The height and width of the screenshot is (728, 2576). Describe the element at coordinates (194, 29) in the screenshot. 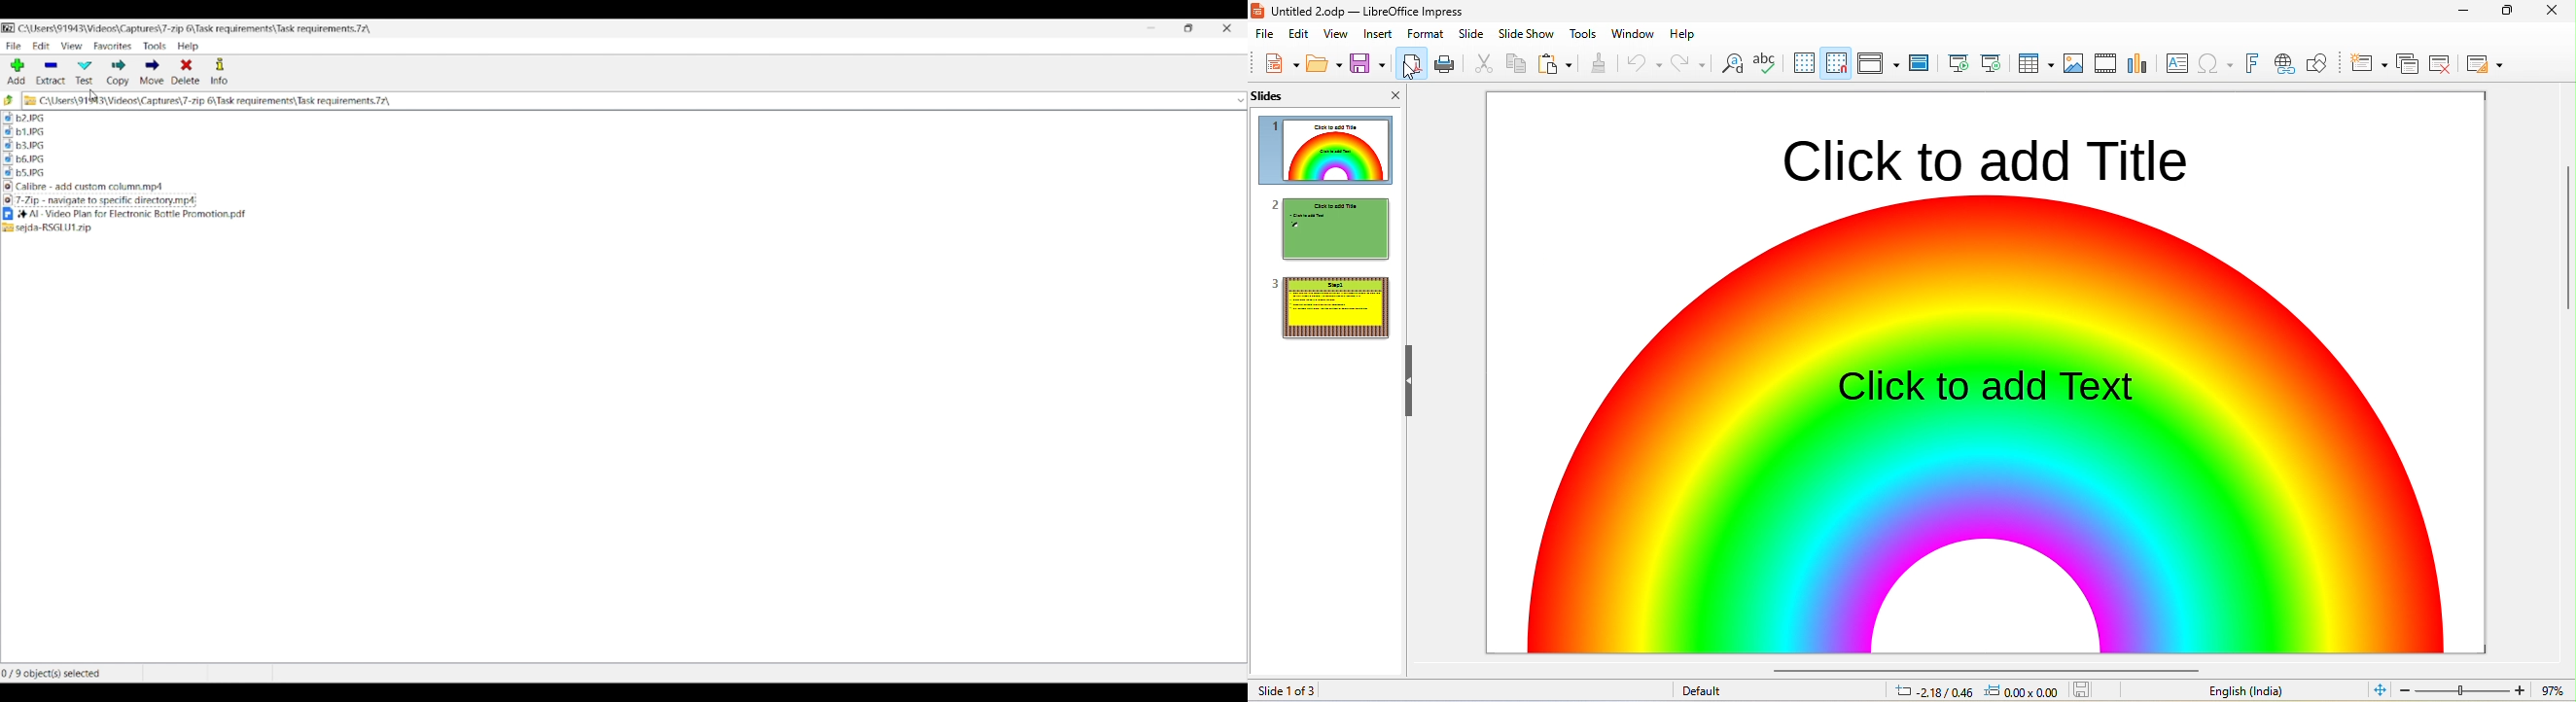

I see `Folder location` at that location.